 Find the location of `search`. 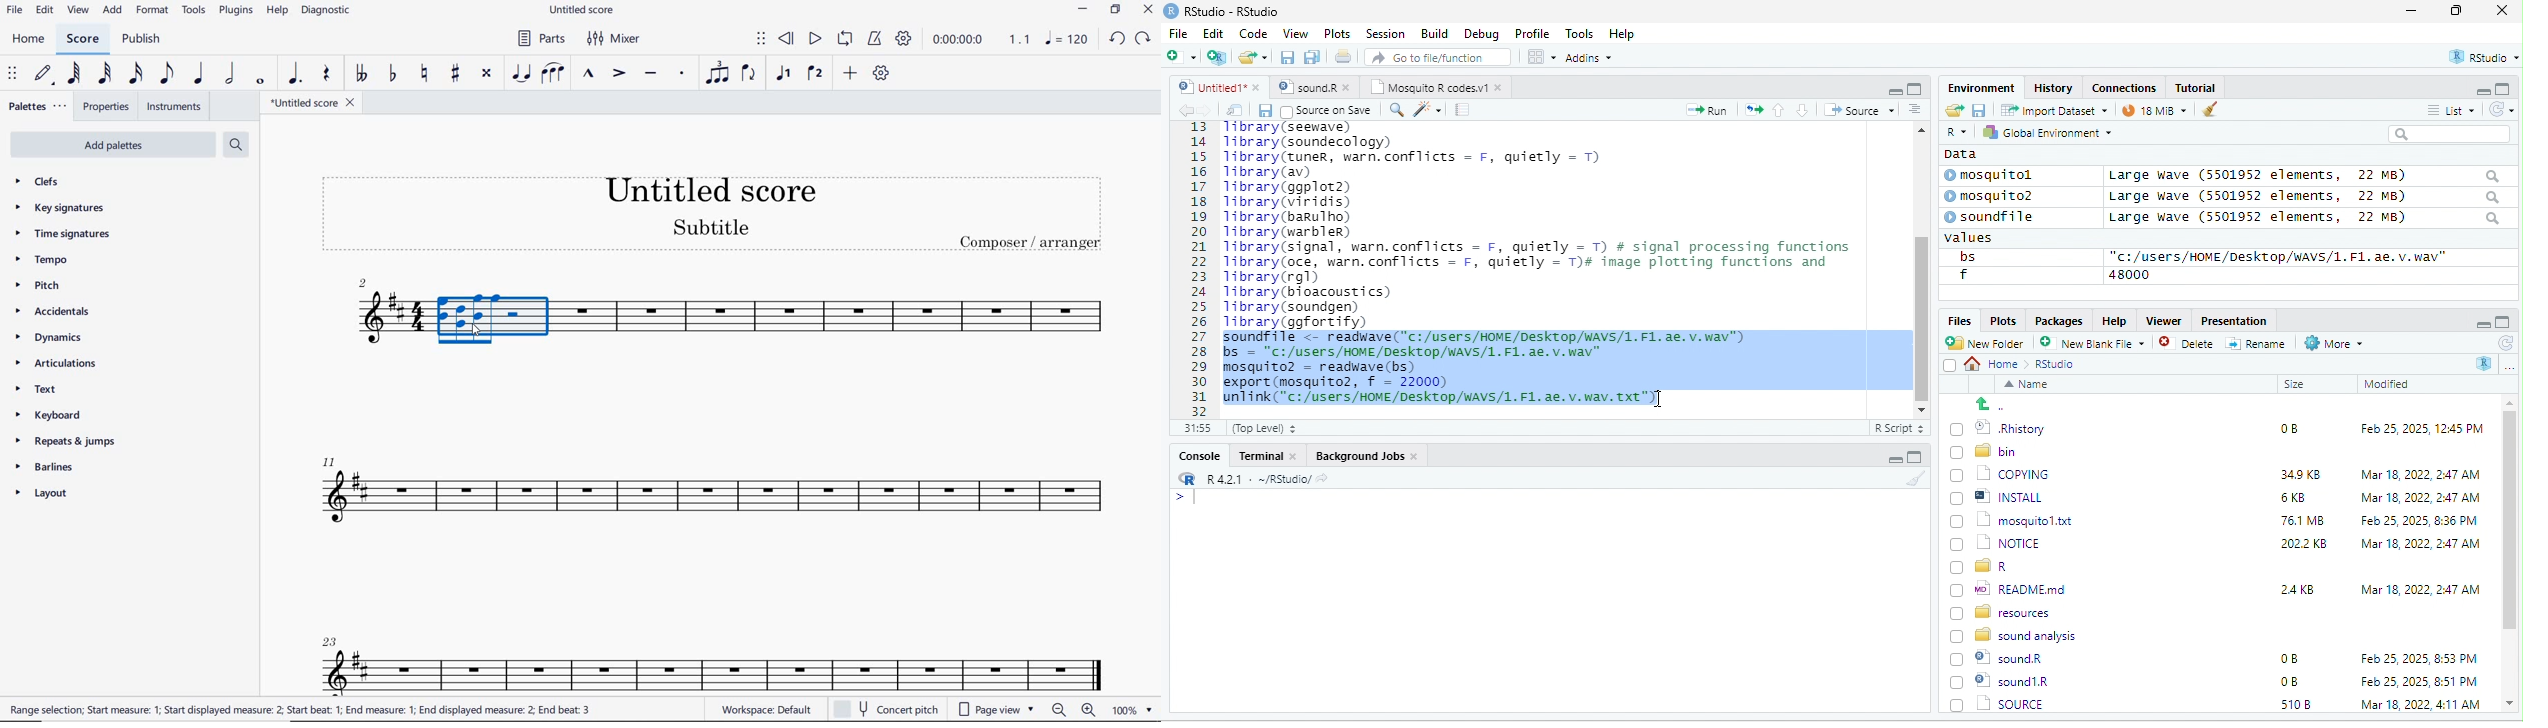

search is located at coordinates (1396, 108).